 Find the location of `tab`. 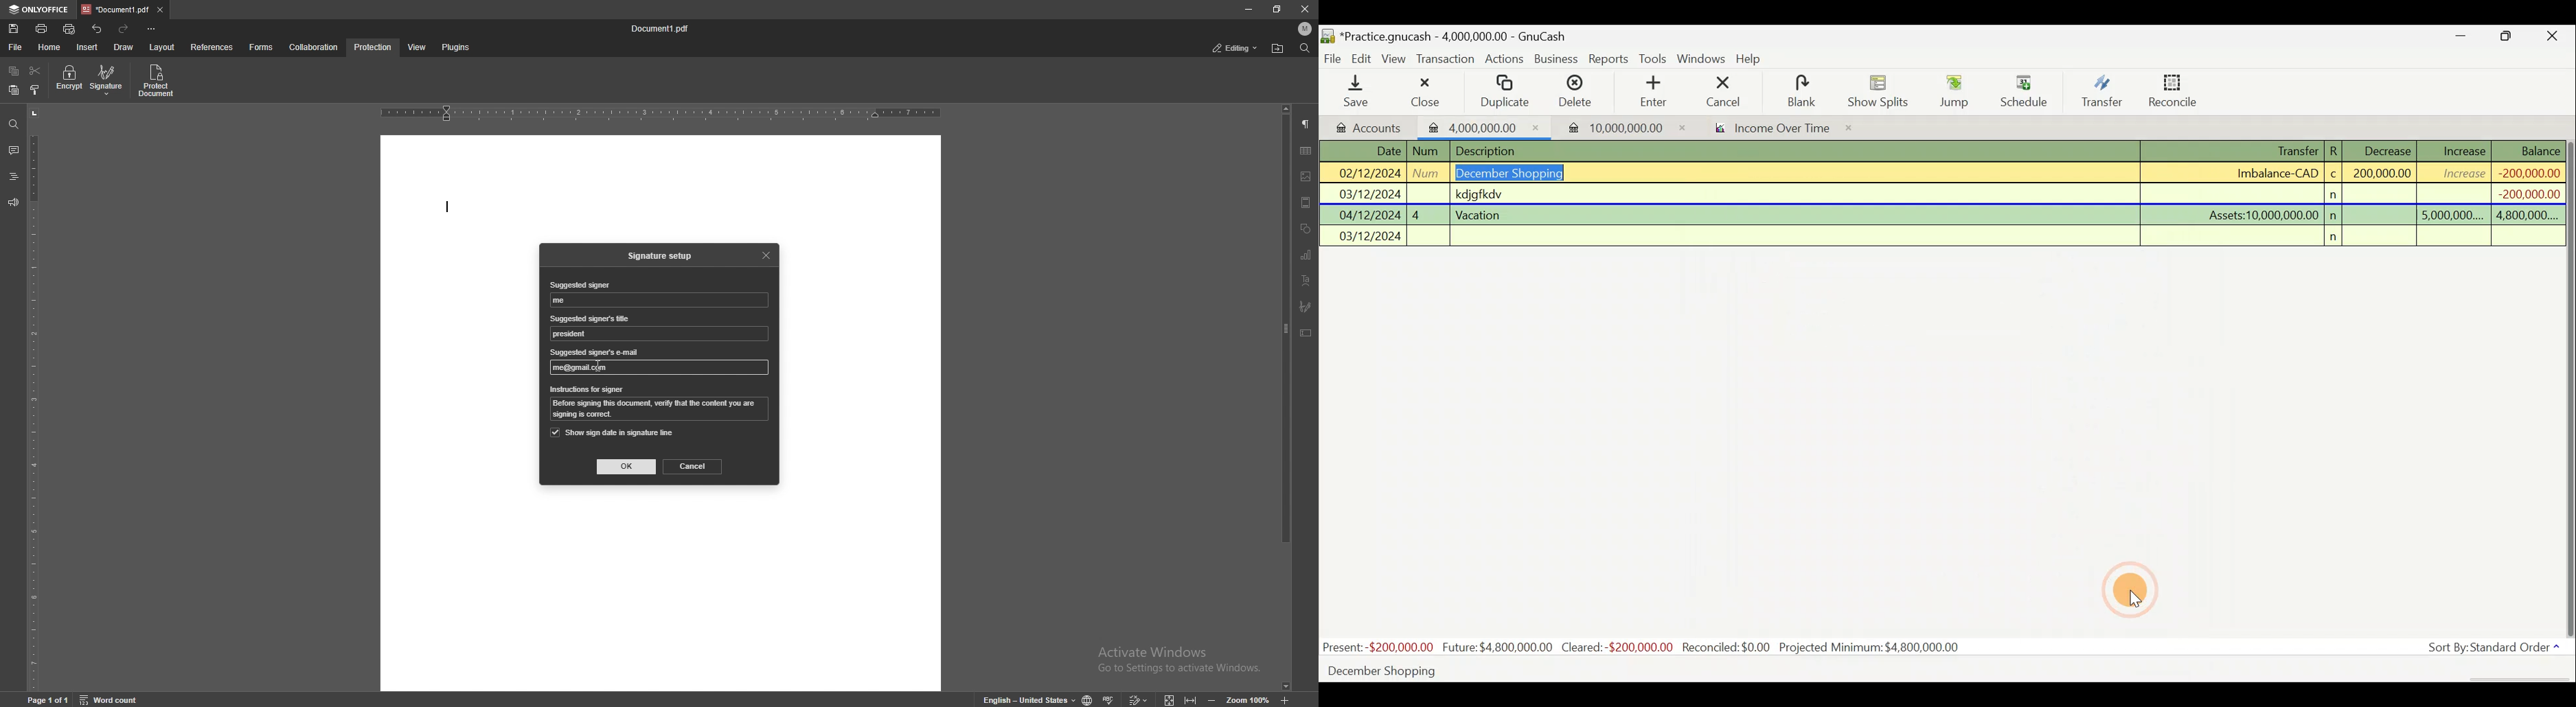

tab is located at coordinates (115, 9).